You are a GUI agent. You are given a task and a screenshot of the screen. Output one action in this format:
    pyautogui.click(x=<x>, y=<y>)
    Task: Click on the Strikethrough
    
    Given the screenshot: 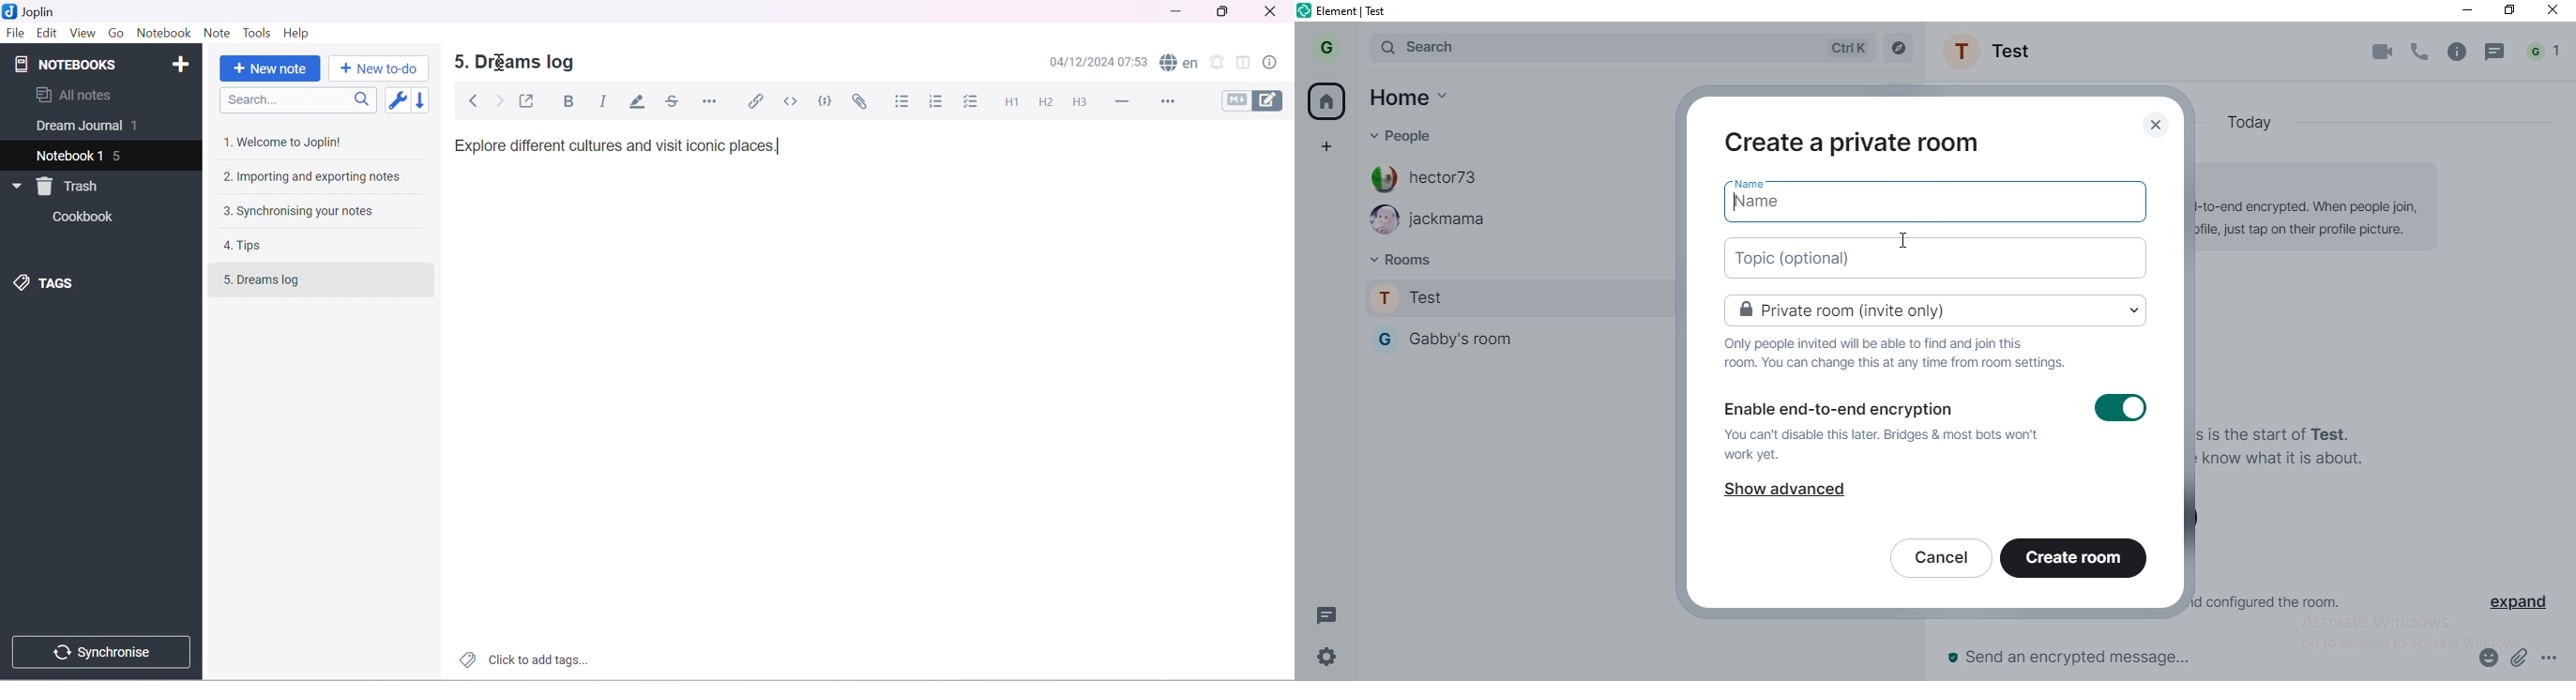 What is the action you would take?
    pyautogui.click(x=675, y=102)
    